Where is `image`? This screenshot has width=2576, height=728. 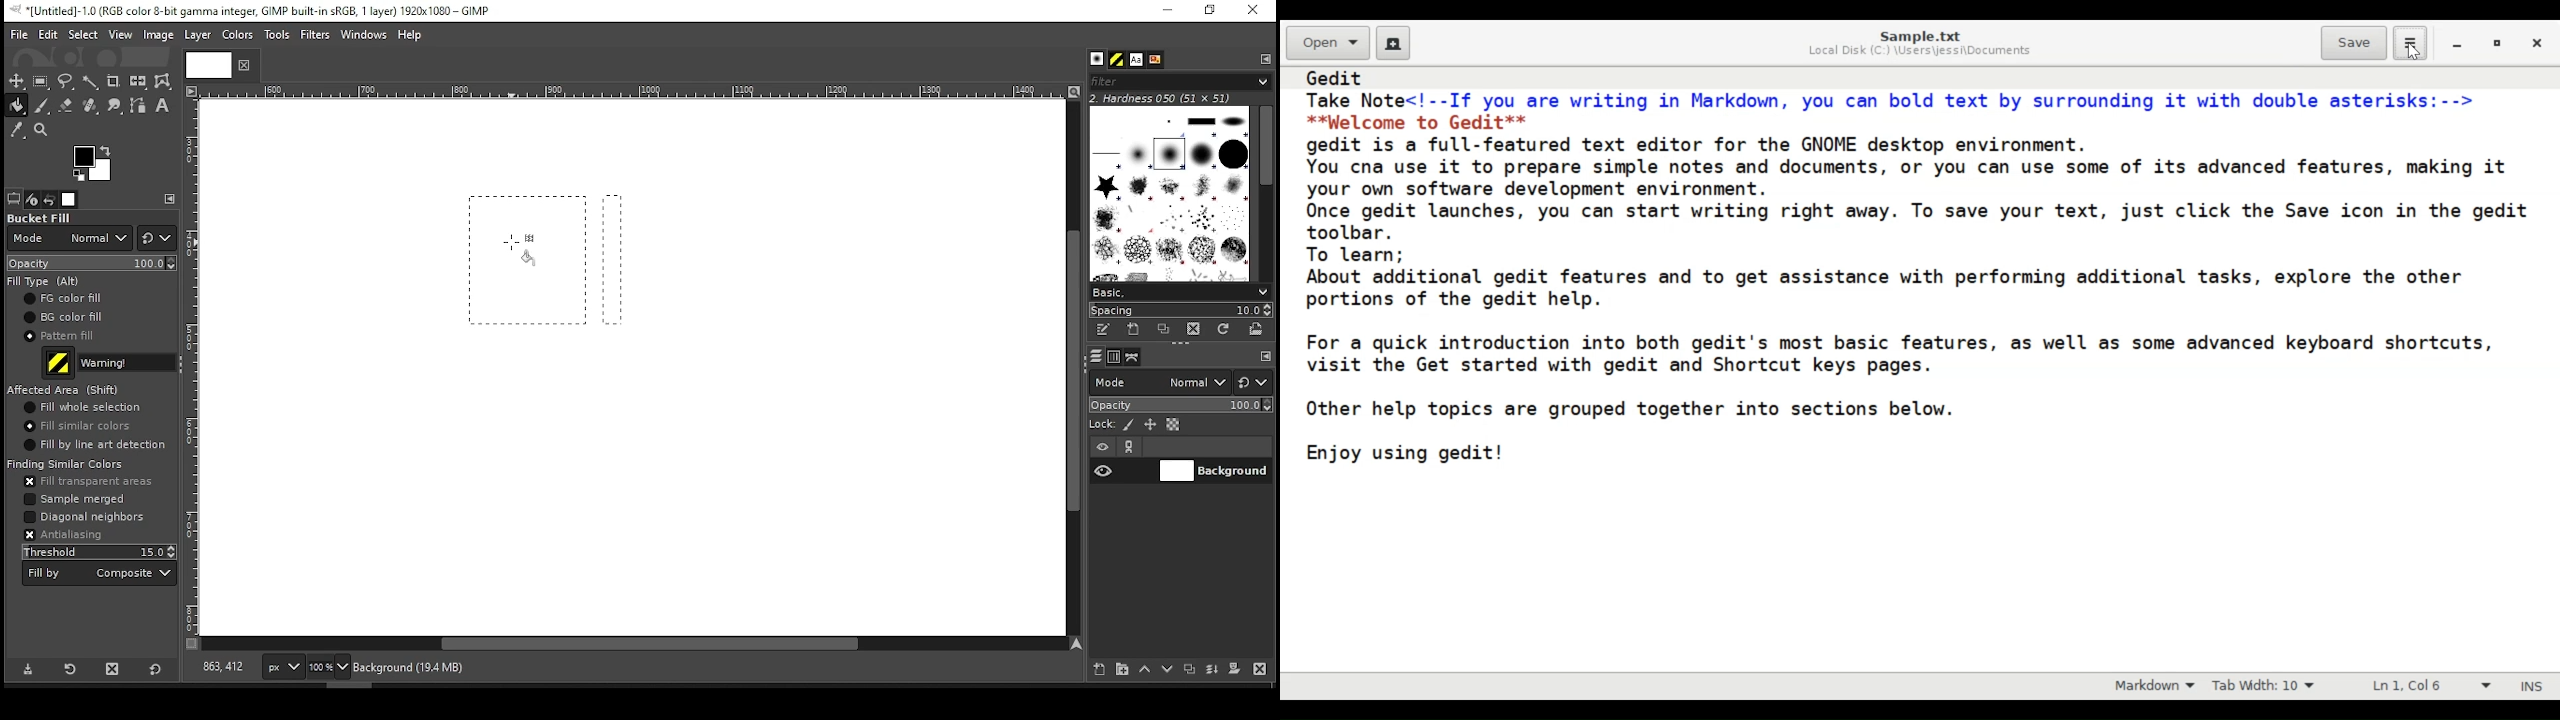 image is located at coordinates (157, 35).